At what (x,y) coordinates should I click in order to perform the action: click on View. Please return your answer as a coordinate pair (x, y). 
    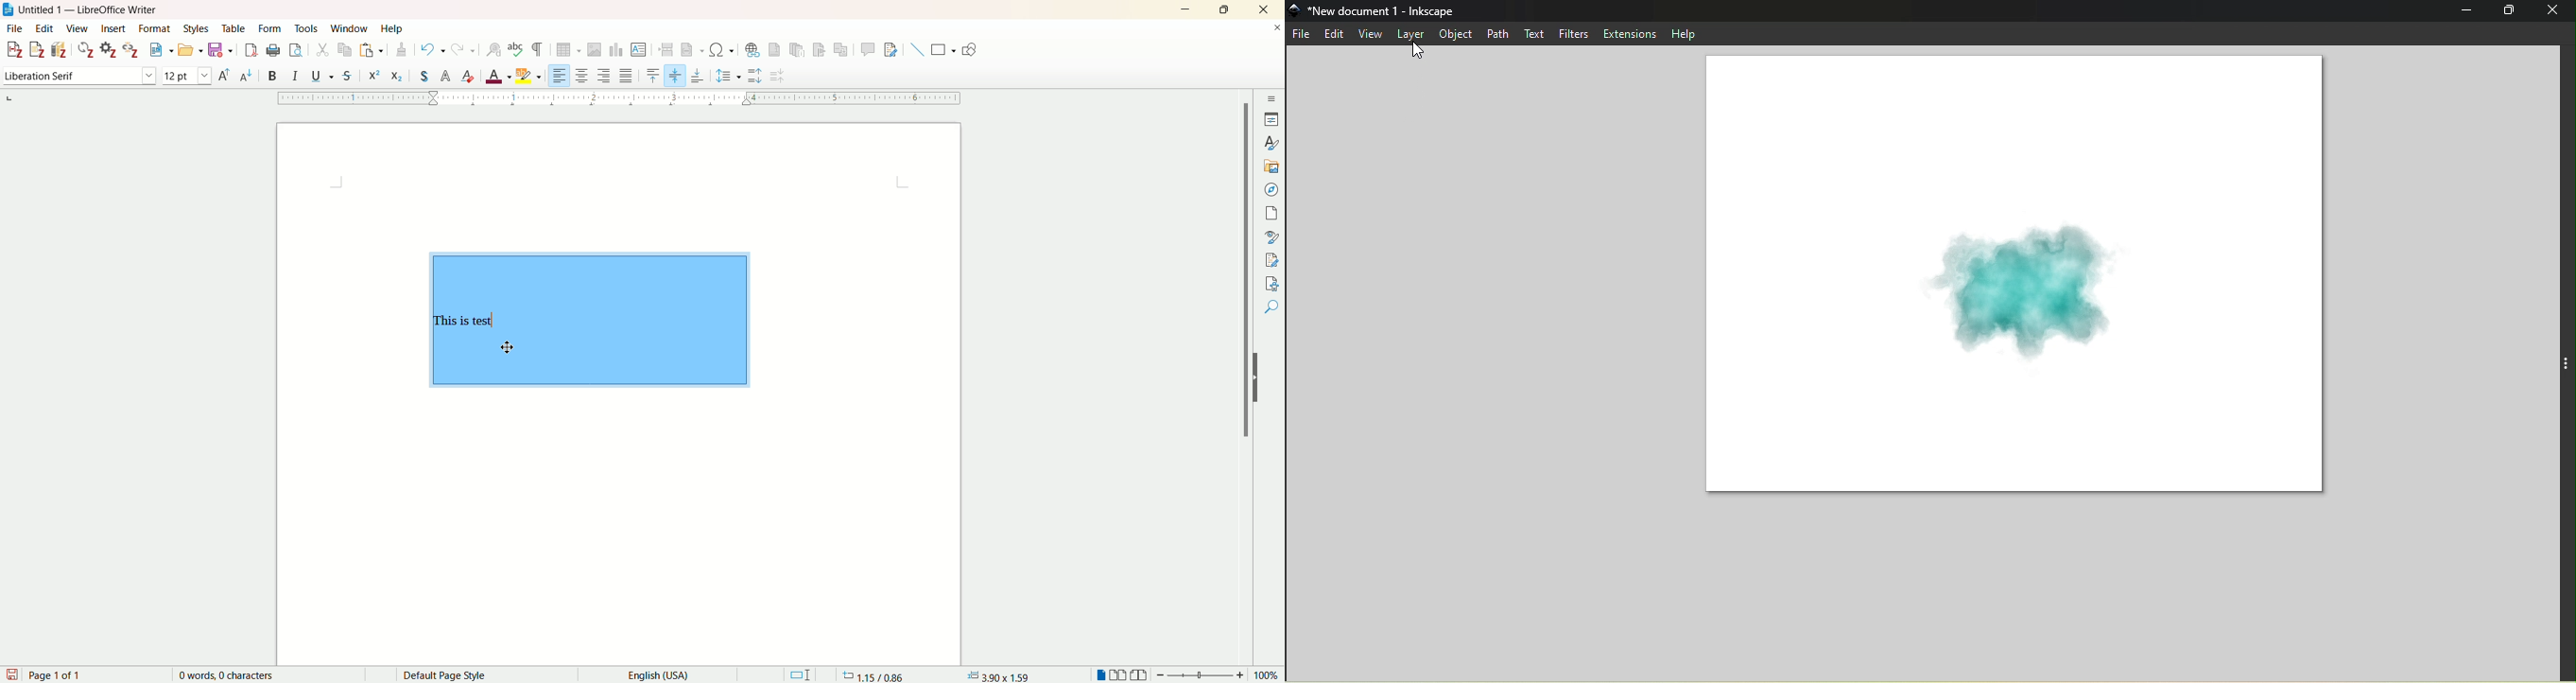
    Looking at the image, I should click on (1370, 33).